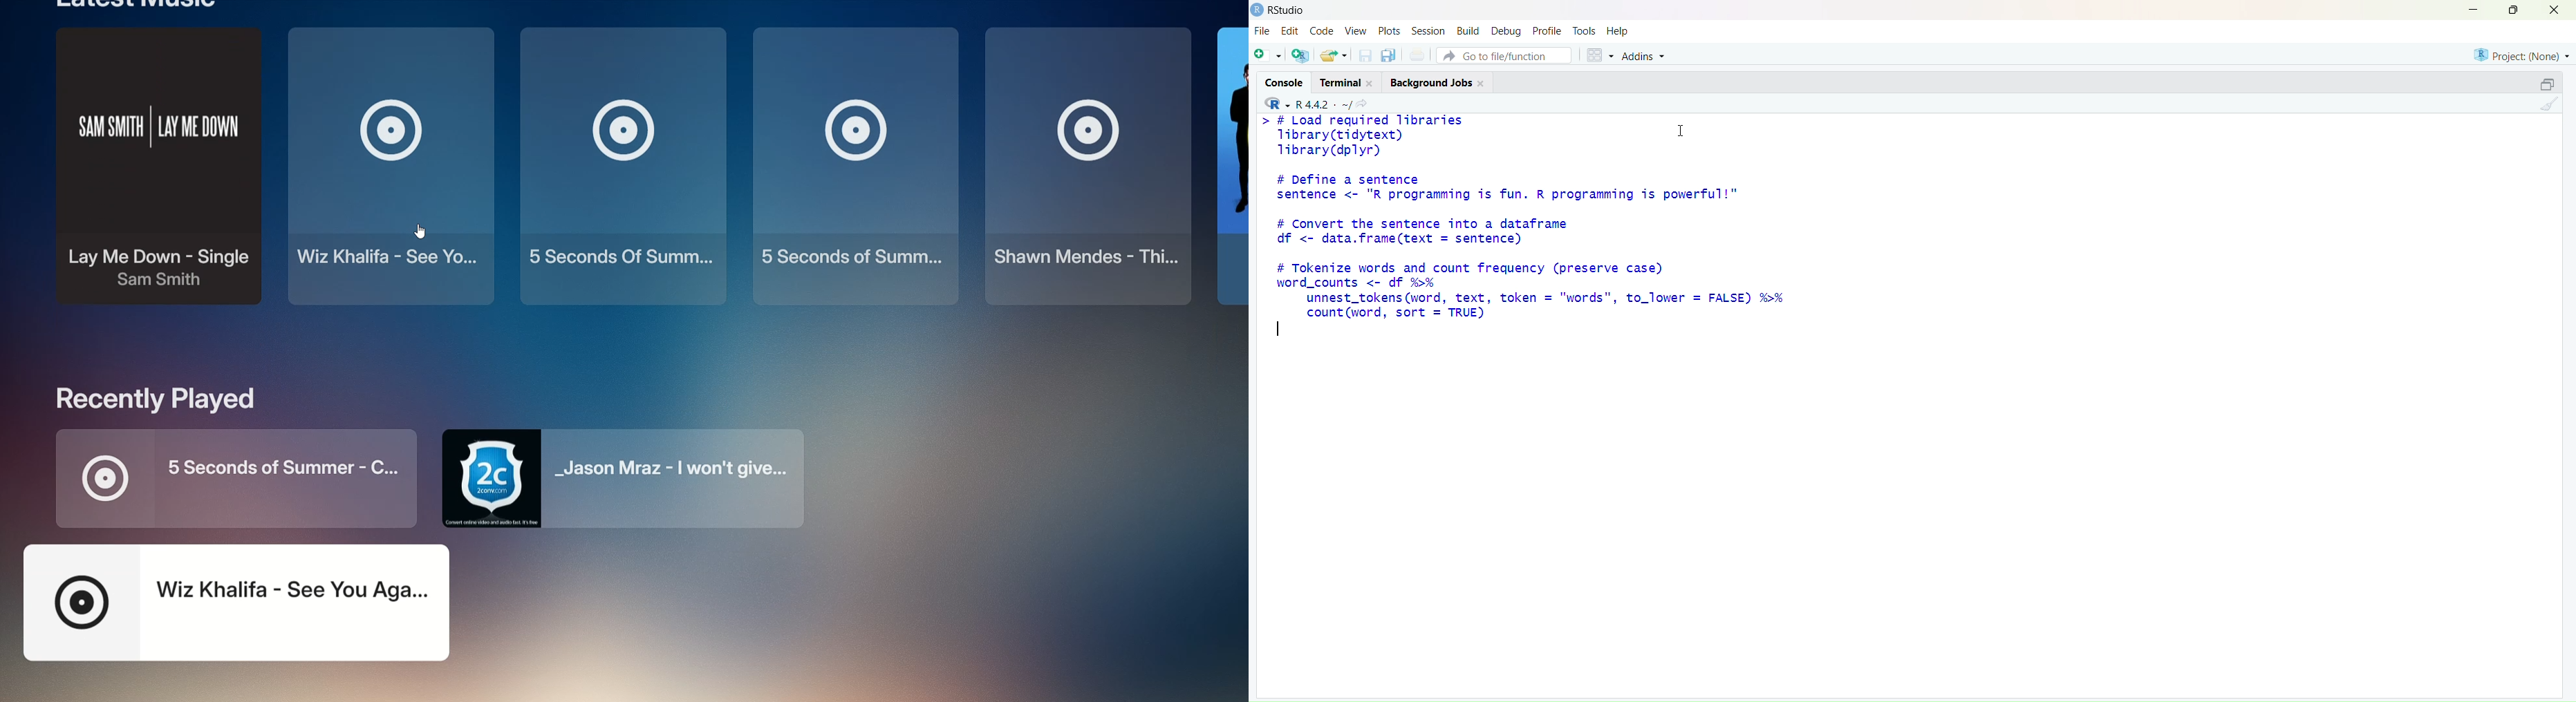  Describe the element at coordinates (1390, 30) in the screenshot. I see `plots` at that location.